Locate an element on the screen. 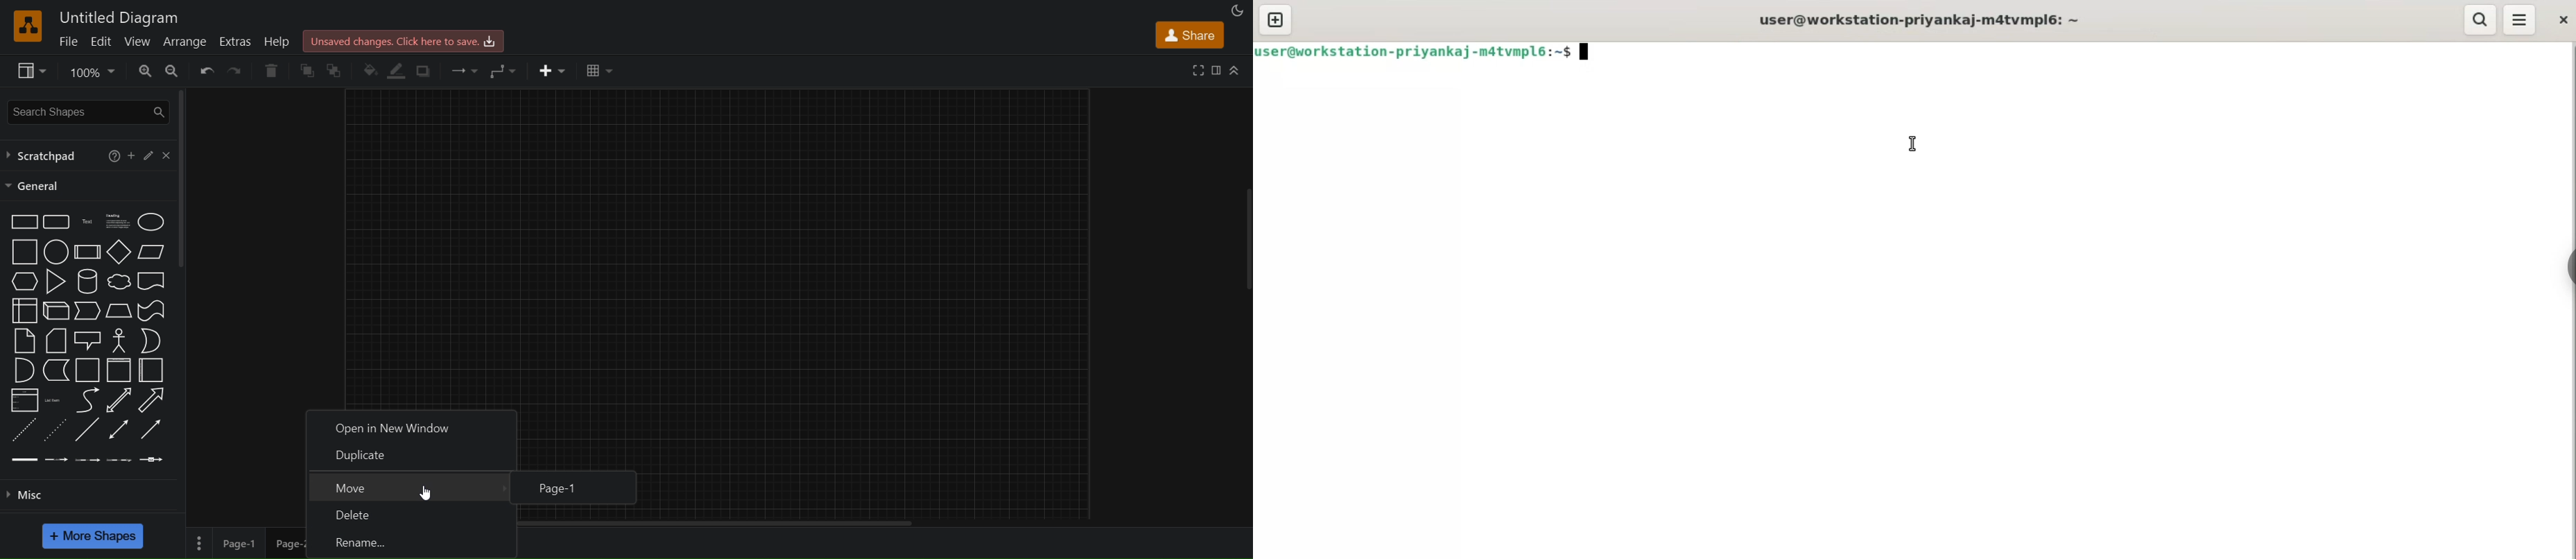 The width and height of the screenshot is (2576, 560). hexagon is located at coordinates (25, 281).